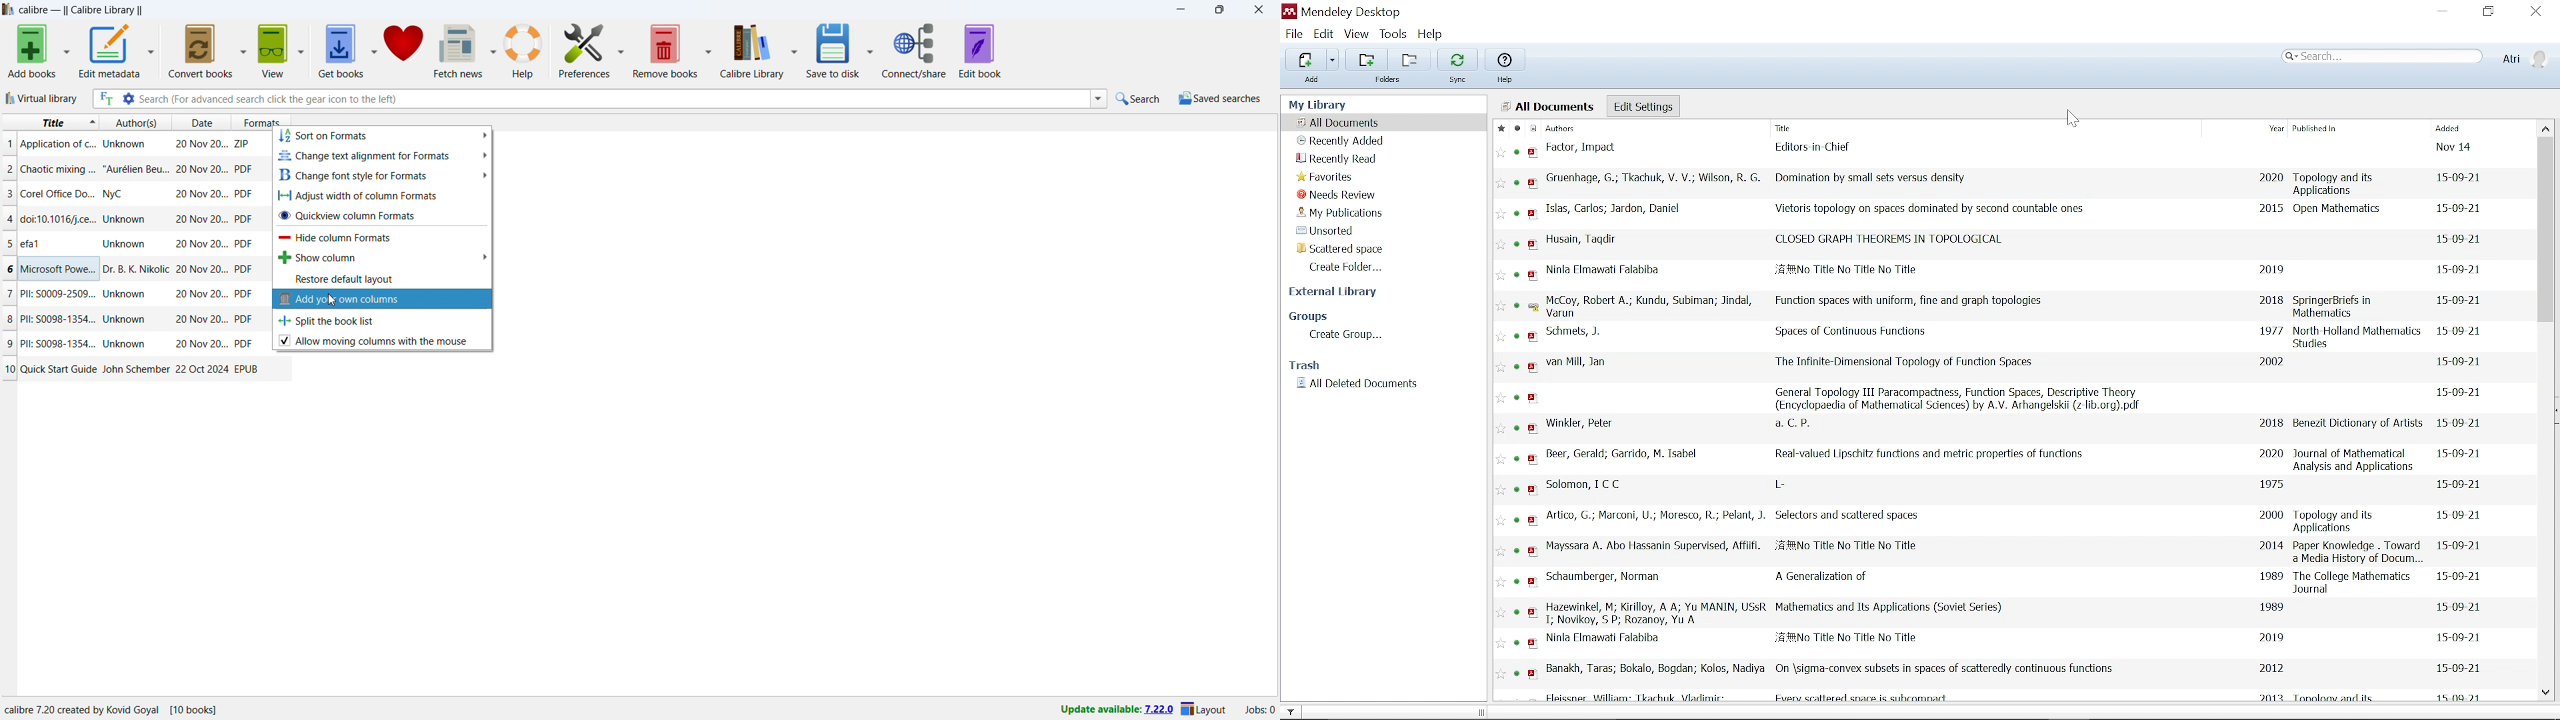 Image resolution: width=2576 pixels, height=728 pixels. Describe the element at coordinates (1138, 99) in the screenshot. I see `quick search` at that location.